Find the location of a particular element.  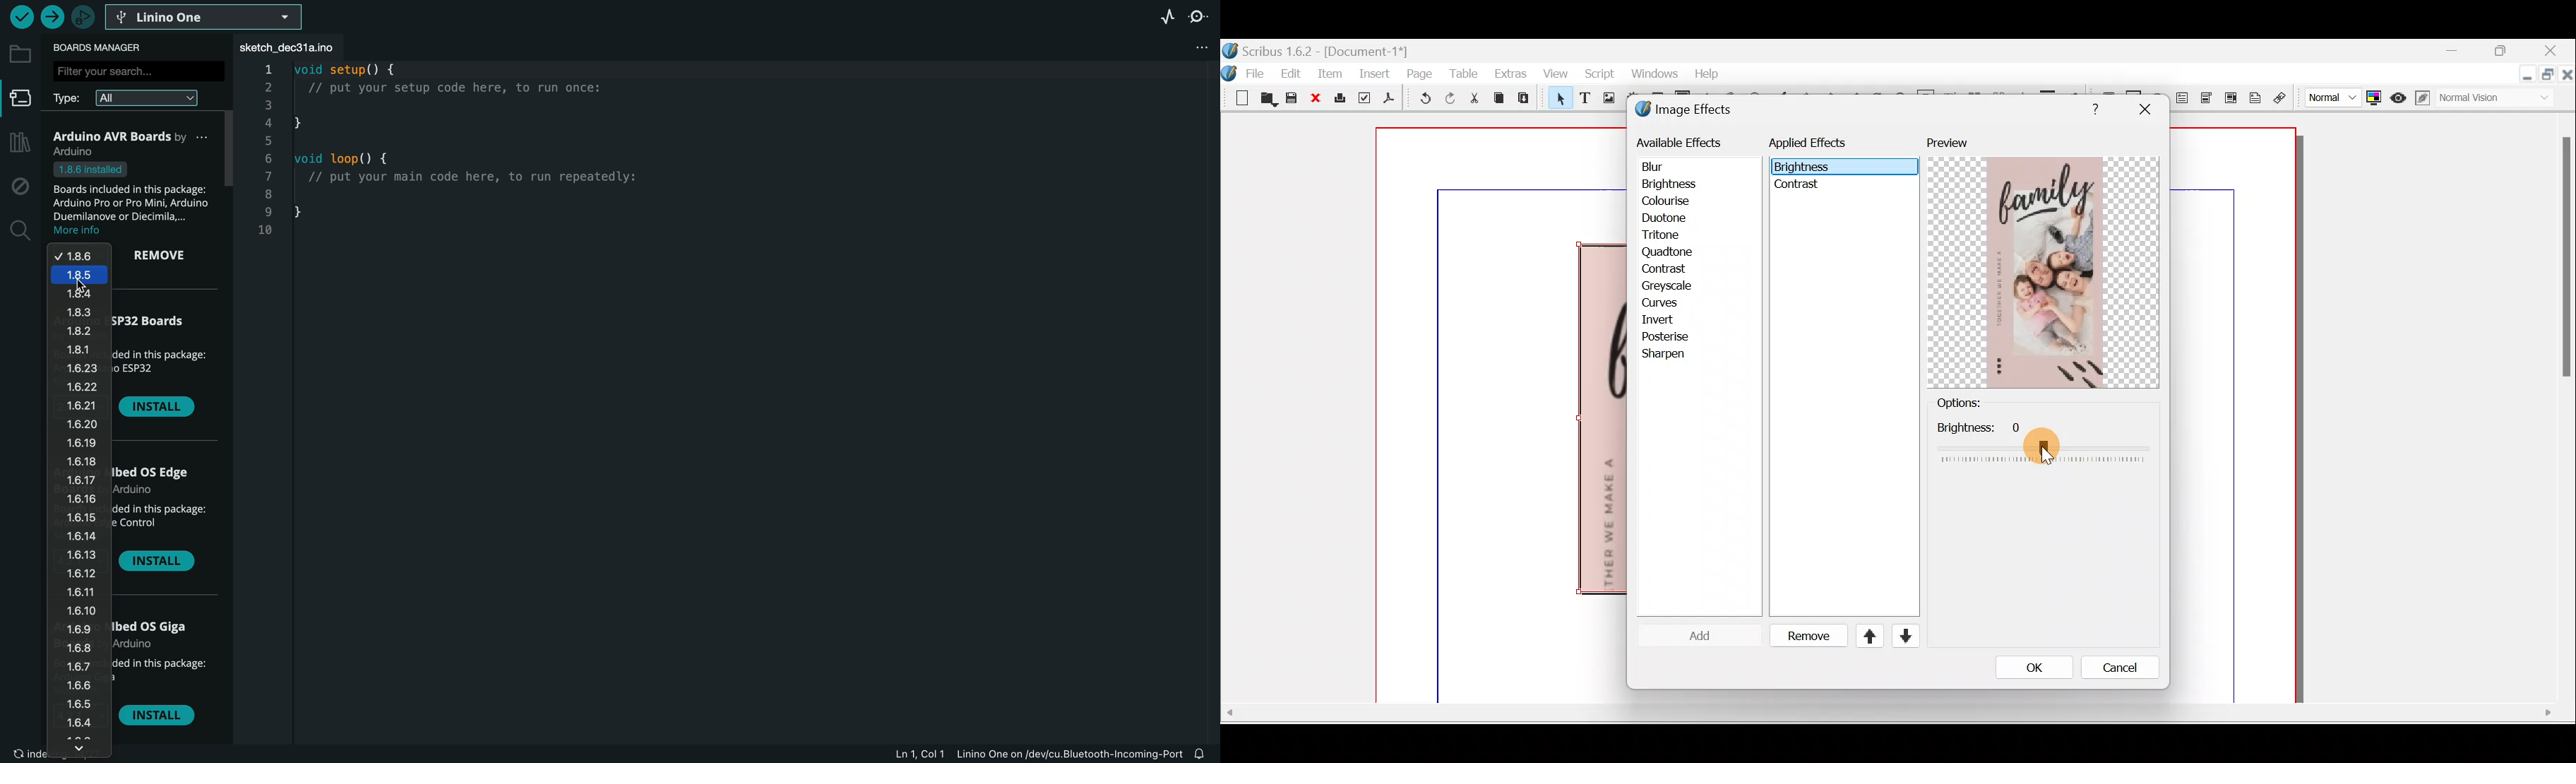

Undo is located at coordinates (1420, 100).